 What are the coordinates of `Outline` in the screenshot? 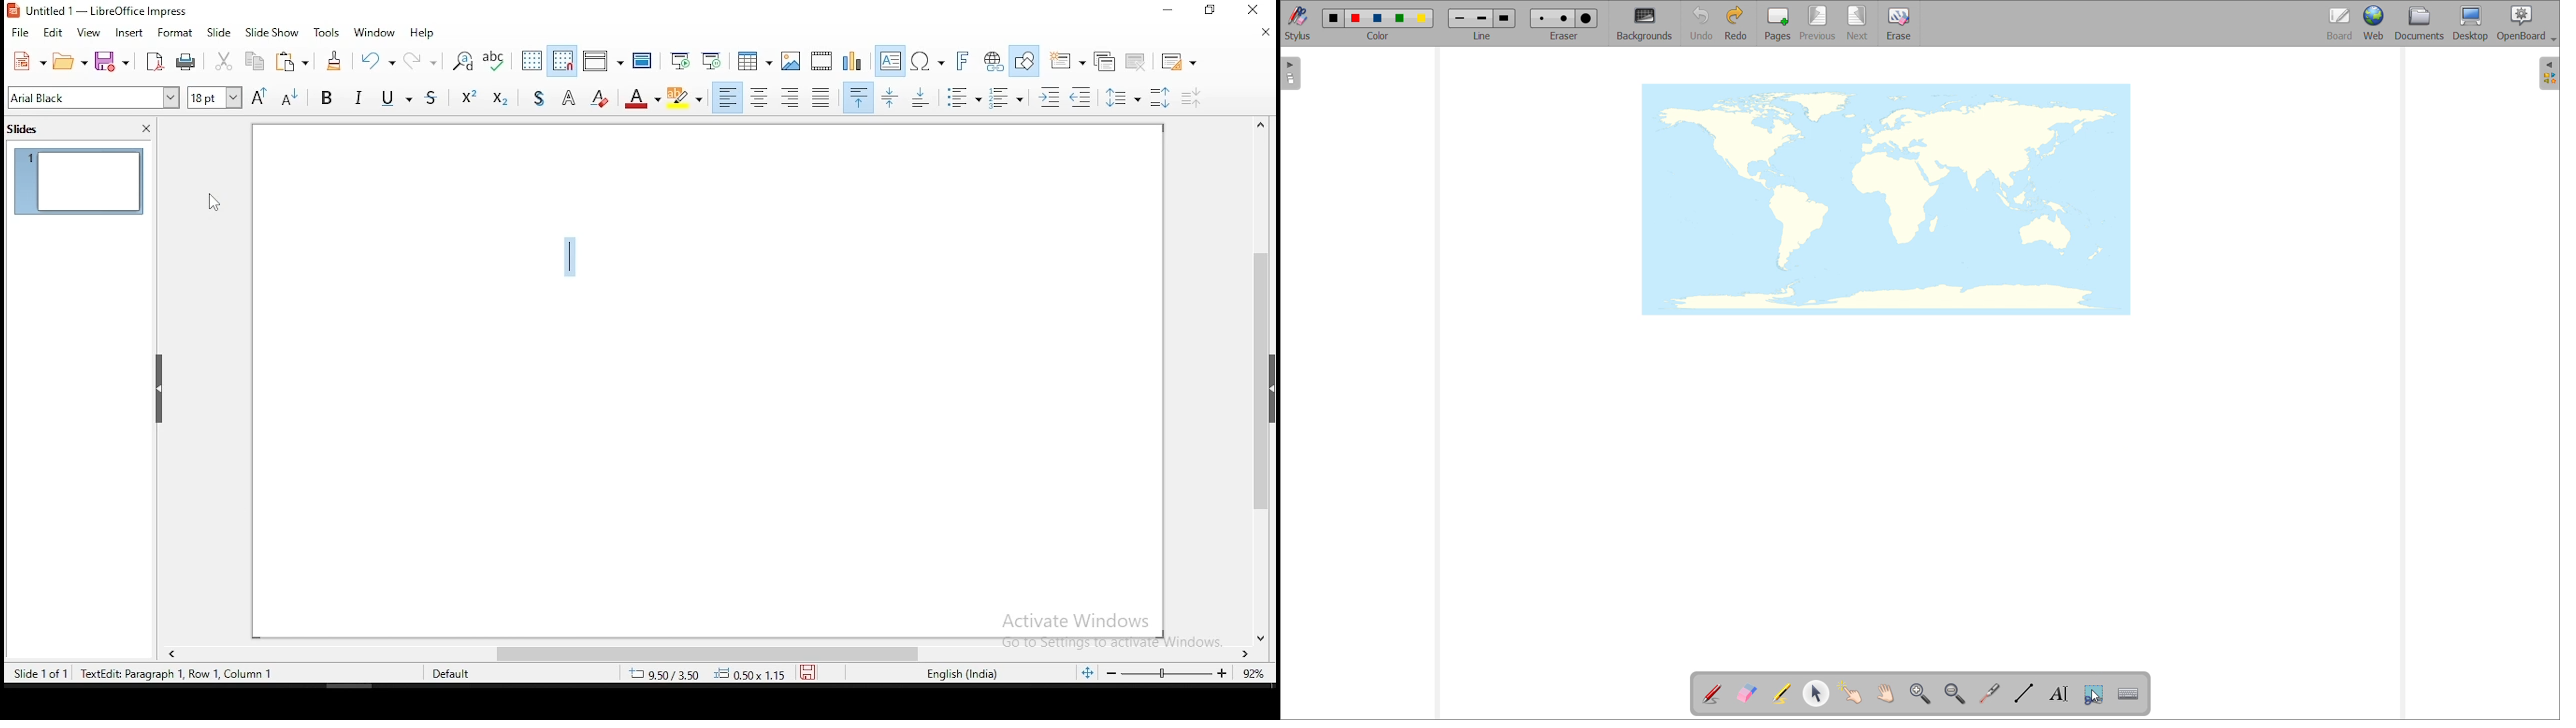 It's located at (570, 96).